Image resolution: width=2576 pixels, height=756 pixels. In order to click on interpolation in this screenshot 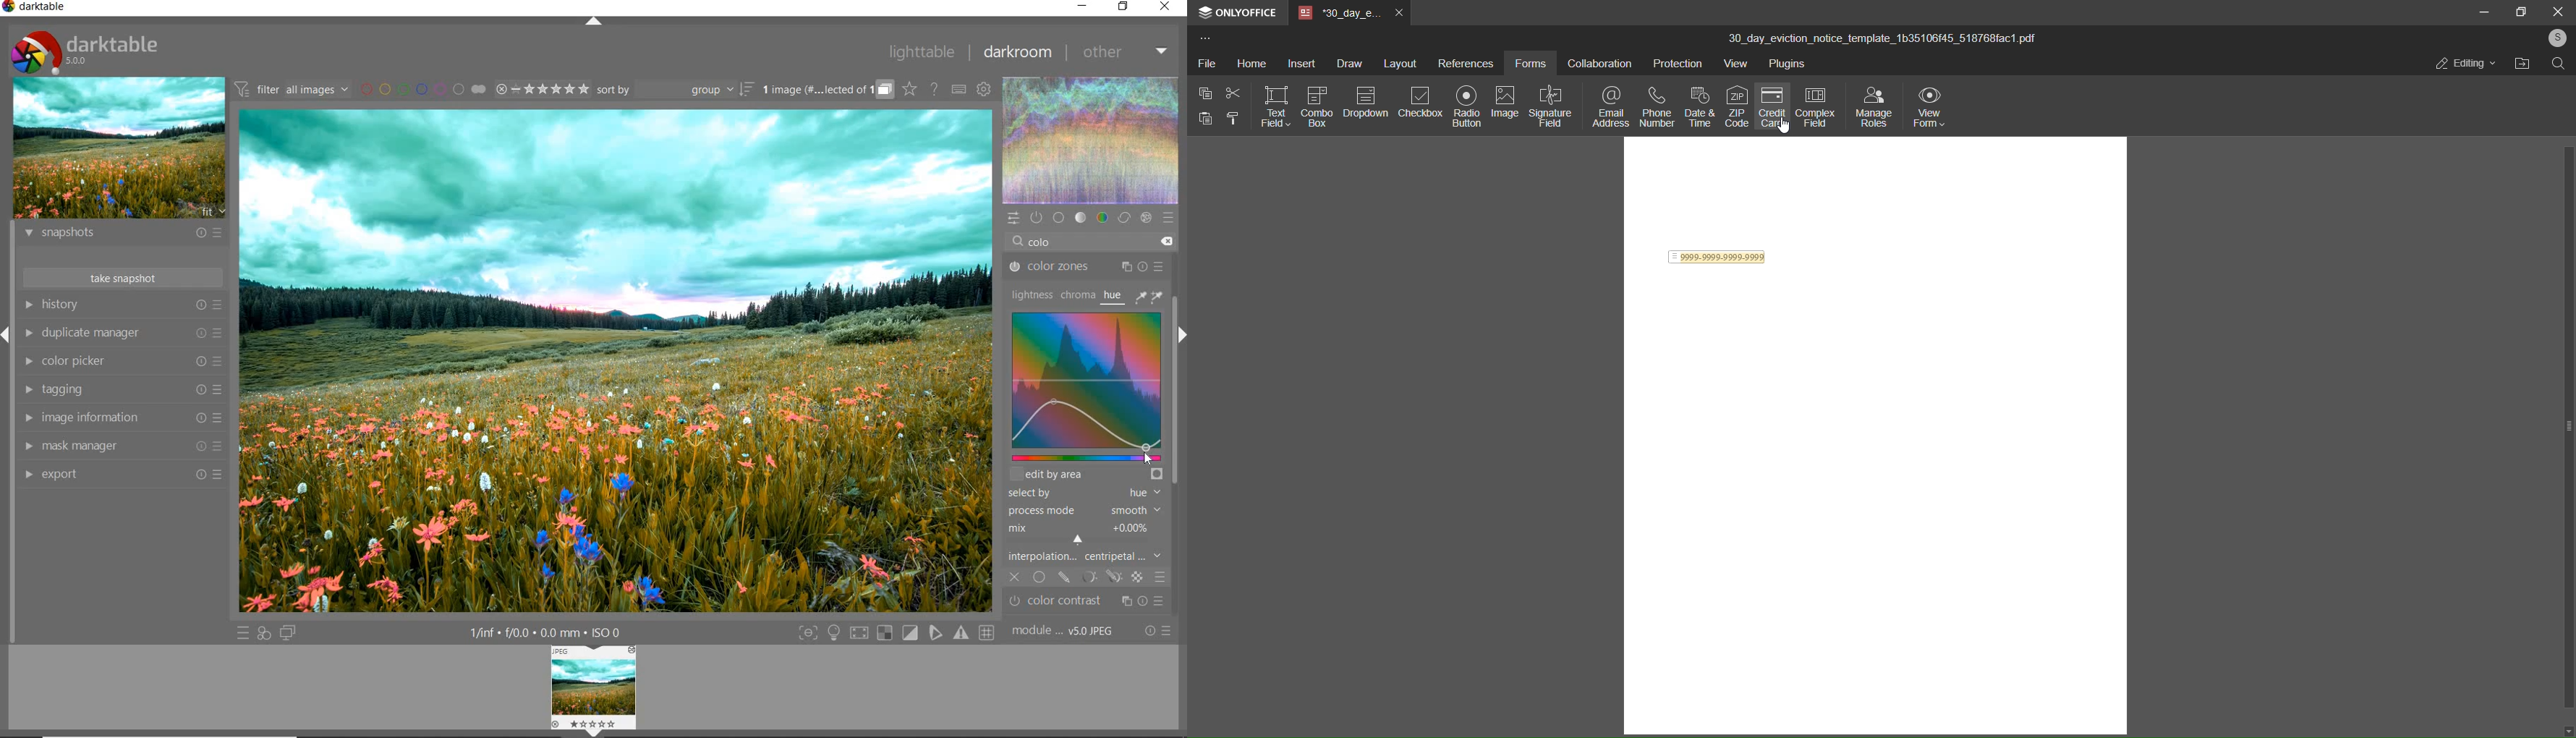, I will do `click(1086, 557)`.